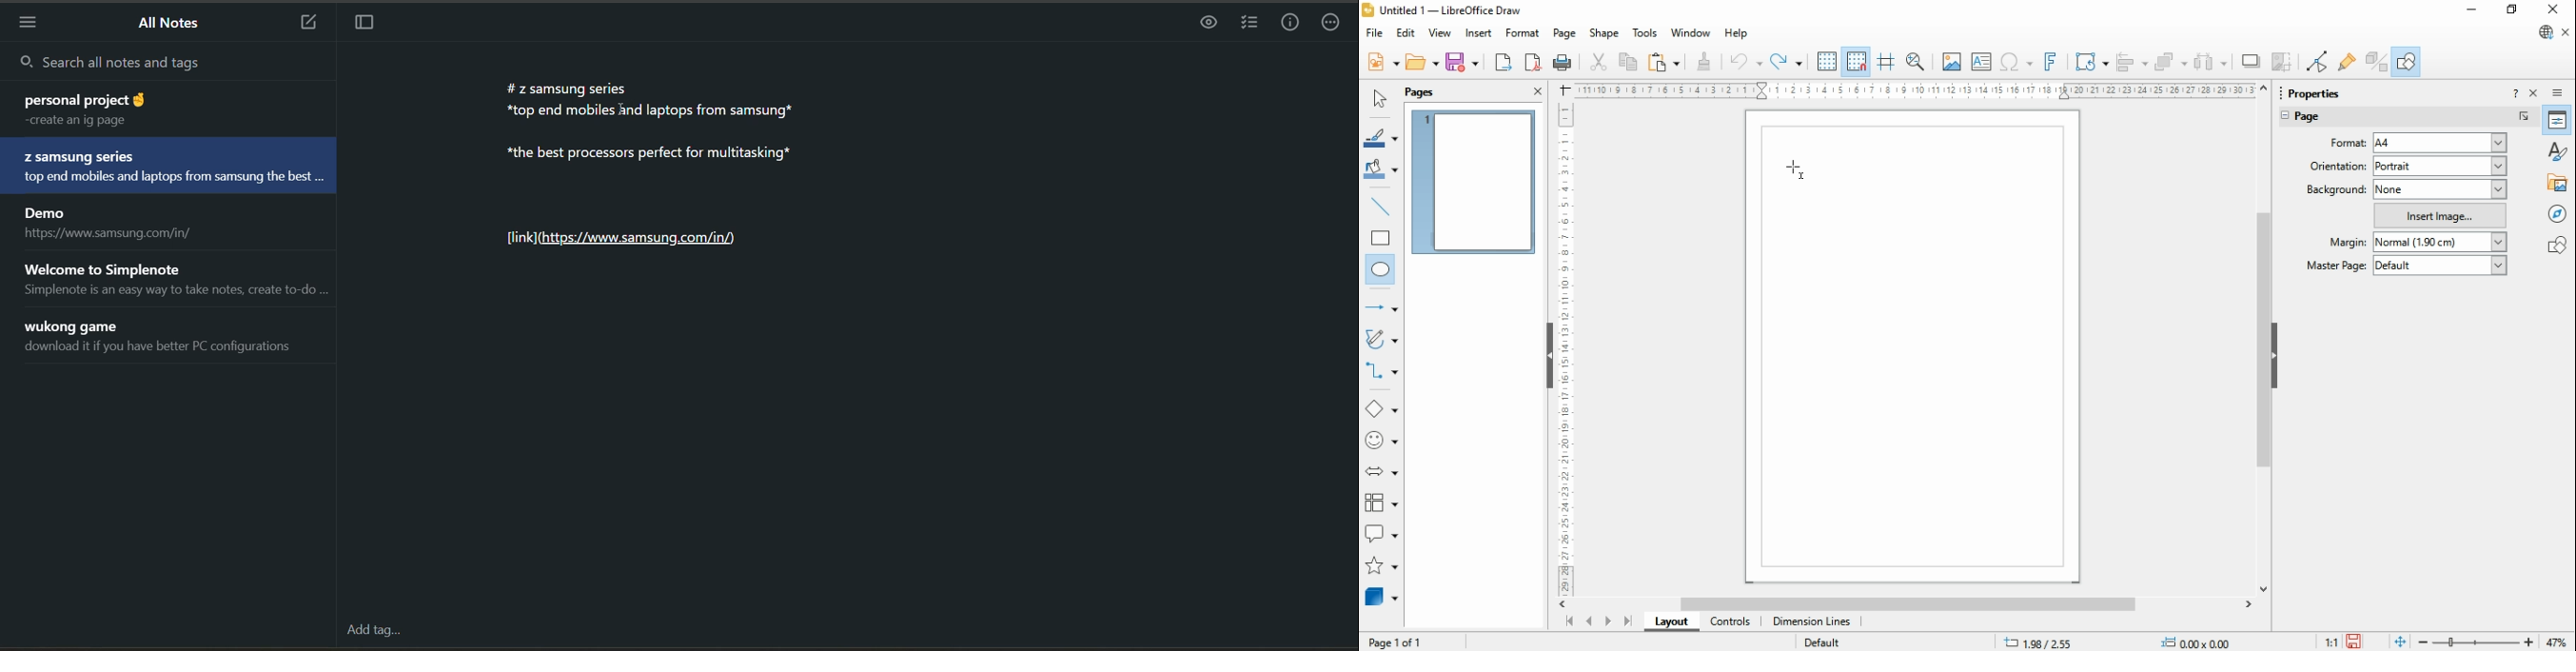 This screenshot has height=672, width=2576. Describe the element at coordinates (623, 109) in the screenshot. I see `cursor` at that location.